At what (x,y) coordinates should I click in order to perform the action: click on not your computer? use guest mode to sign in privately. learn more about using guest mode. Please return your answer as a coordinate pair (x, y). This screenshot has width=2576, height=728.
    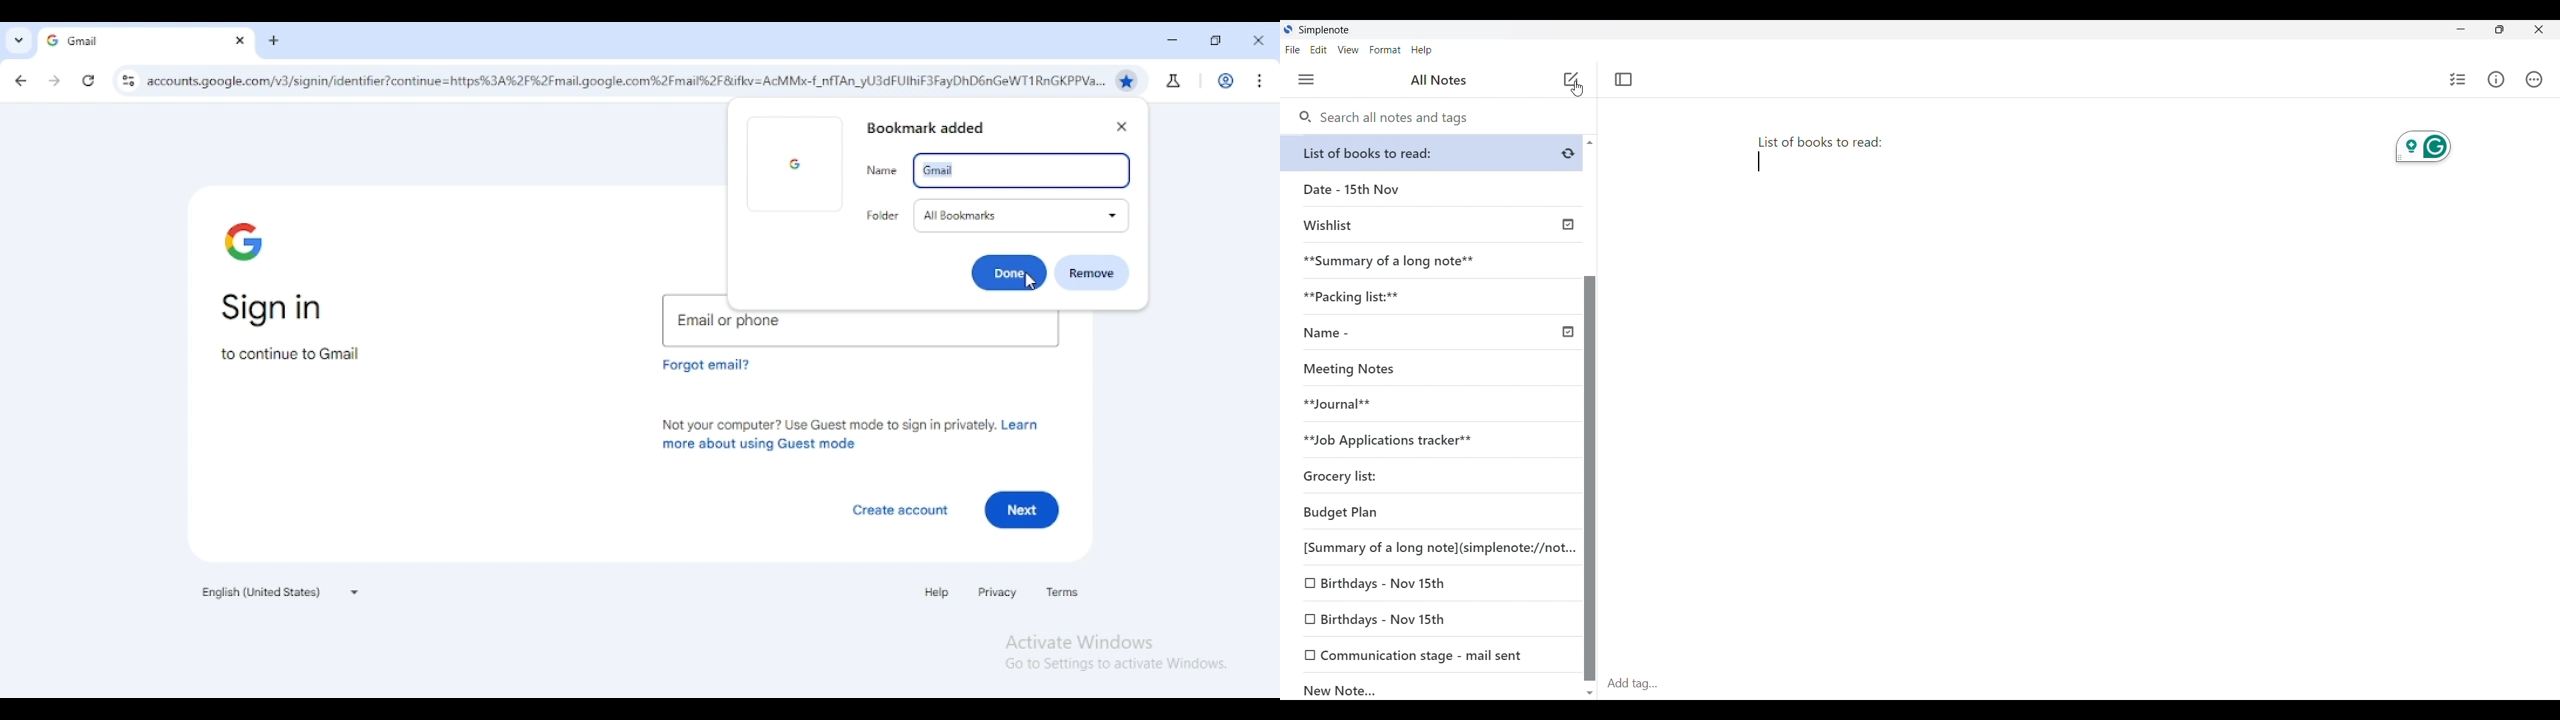
    Looking at the image, I should click on (853, 434).